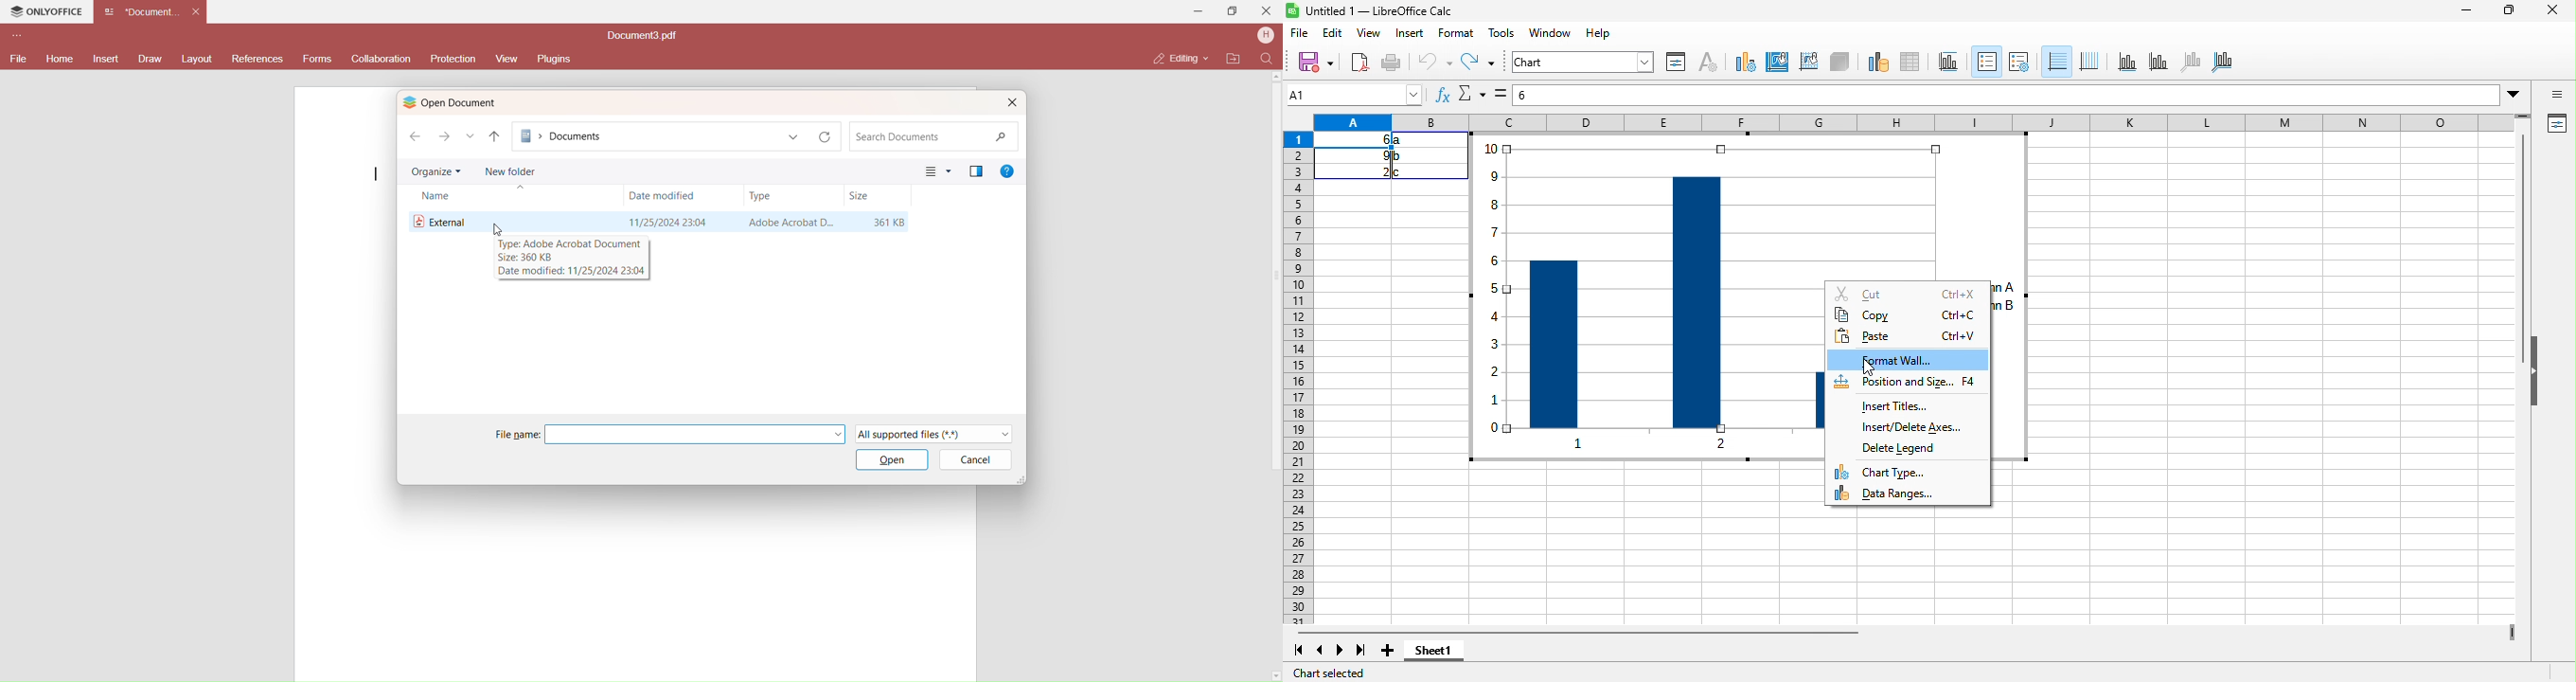 Image resolution: width=2576 pixels, height=700 pixels. Describe the element at coordinates (829, 137) in the screenshot. I see `Reload` at that location.